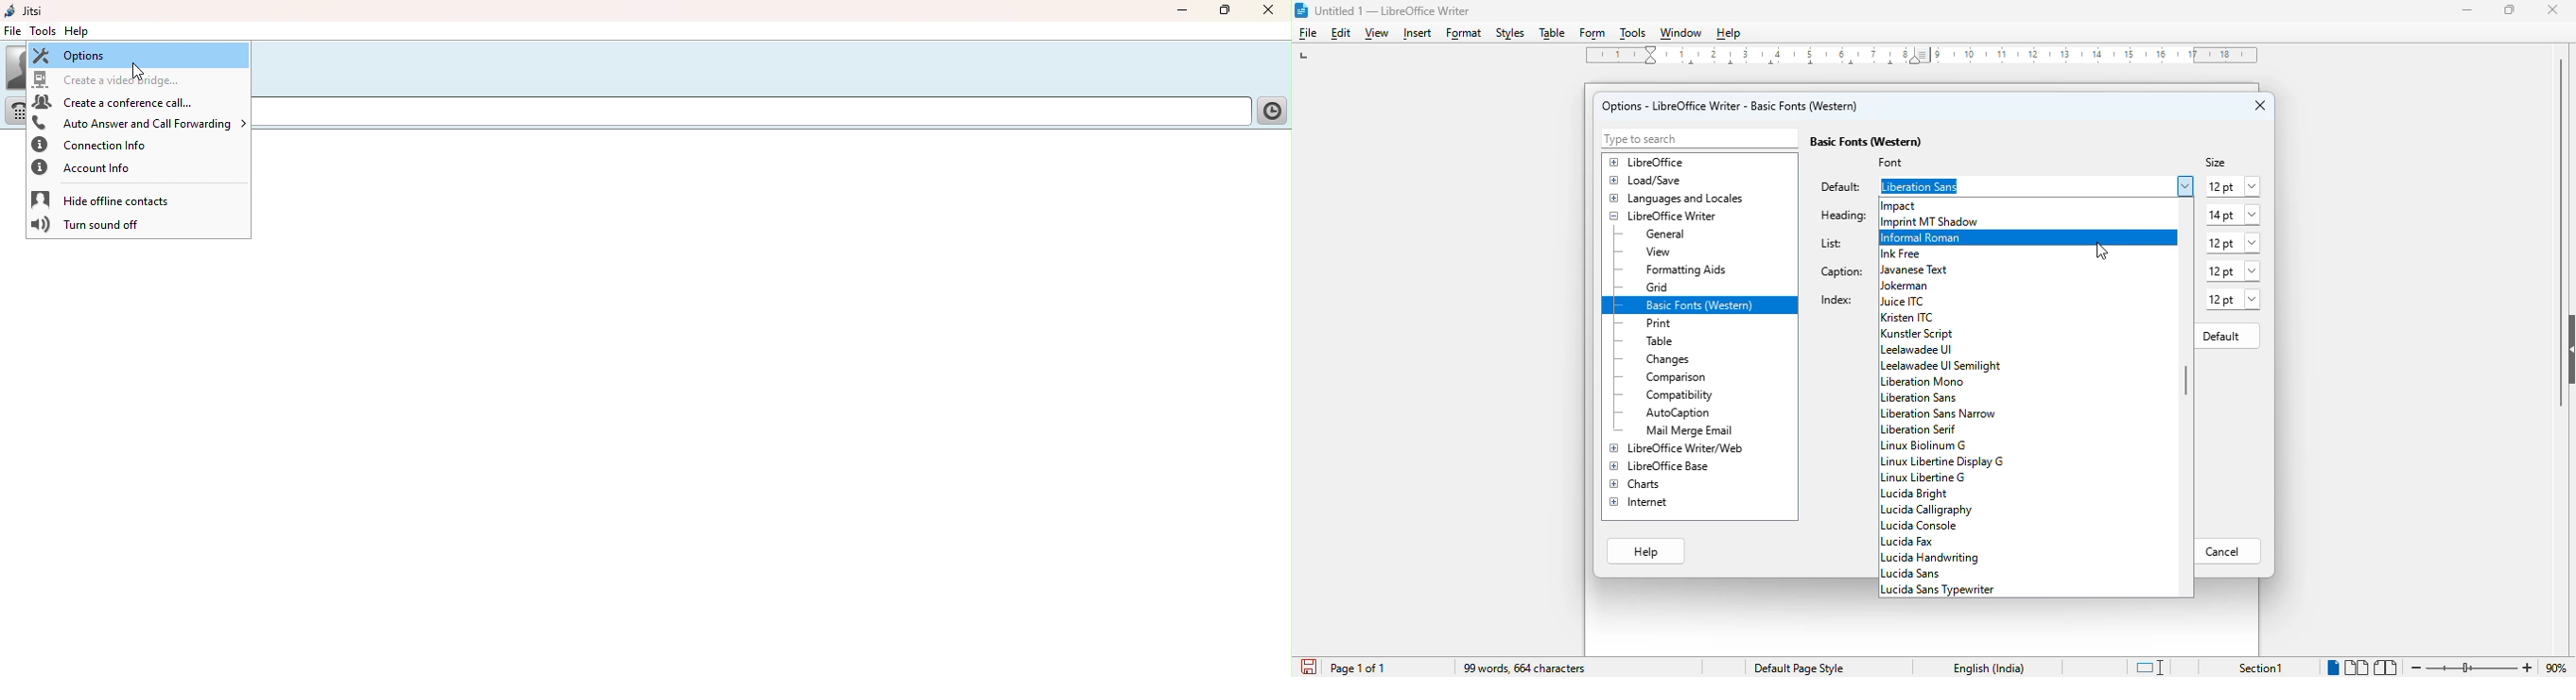 The image size is (2576, 700). What do you see at coordinates (1943, 422) in the screenshot?
I see `fonts` at bounding box center [1943, 422].